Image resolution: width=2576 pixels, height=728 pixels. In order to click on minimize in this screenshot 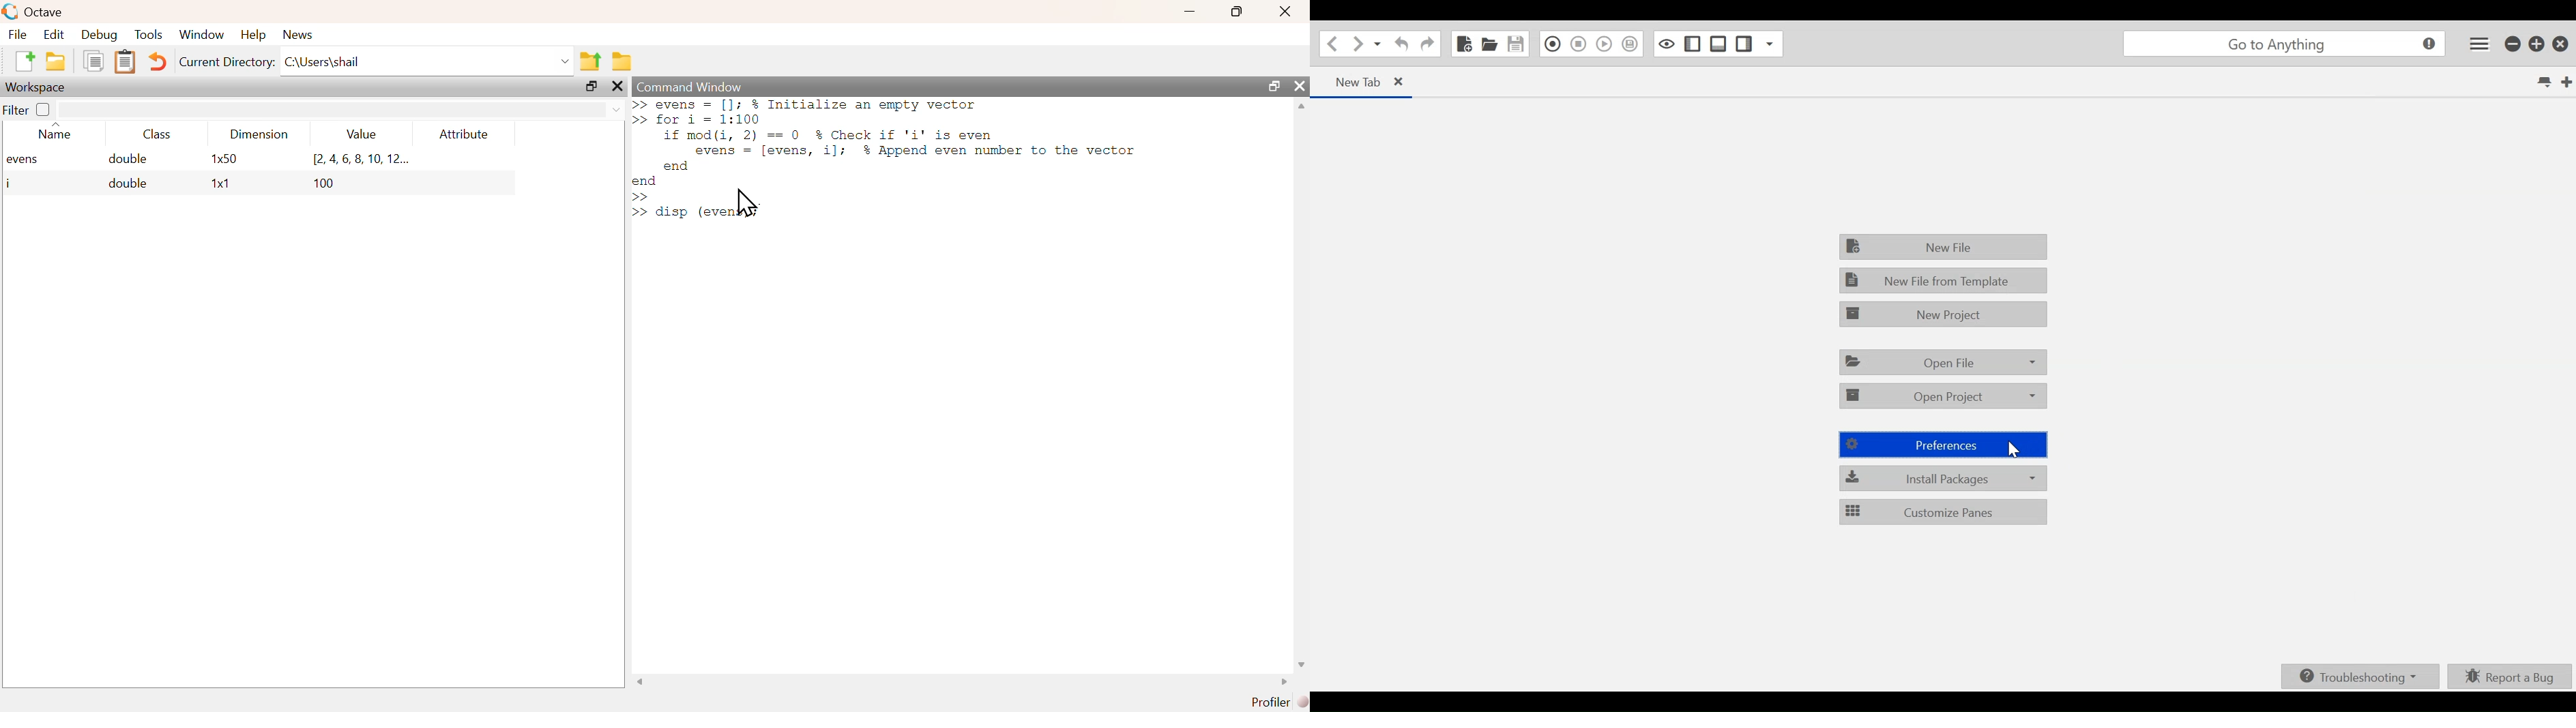, I will do `click(2513, 45)`.